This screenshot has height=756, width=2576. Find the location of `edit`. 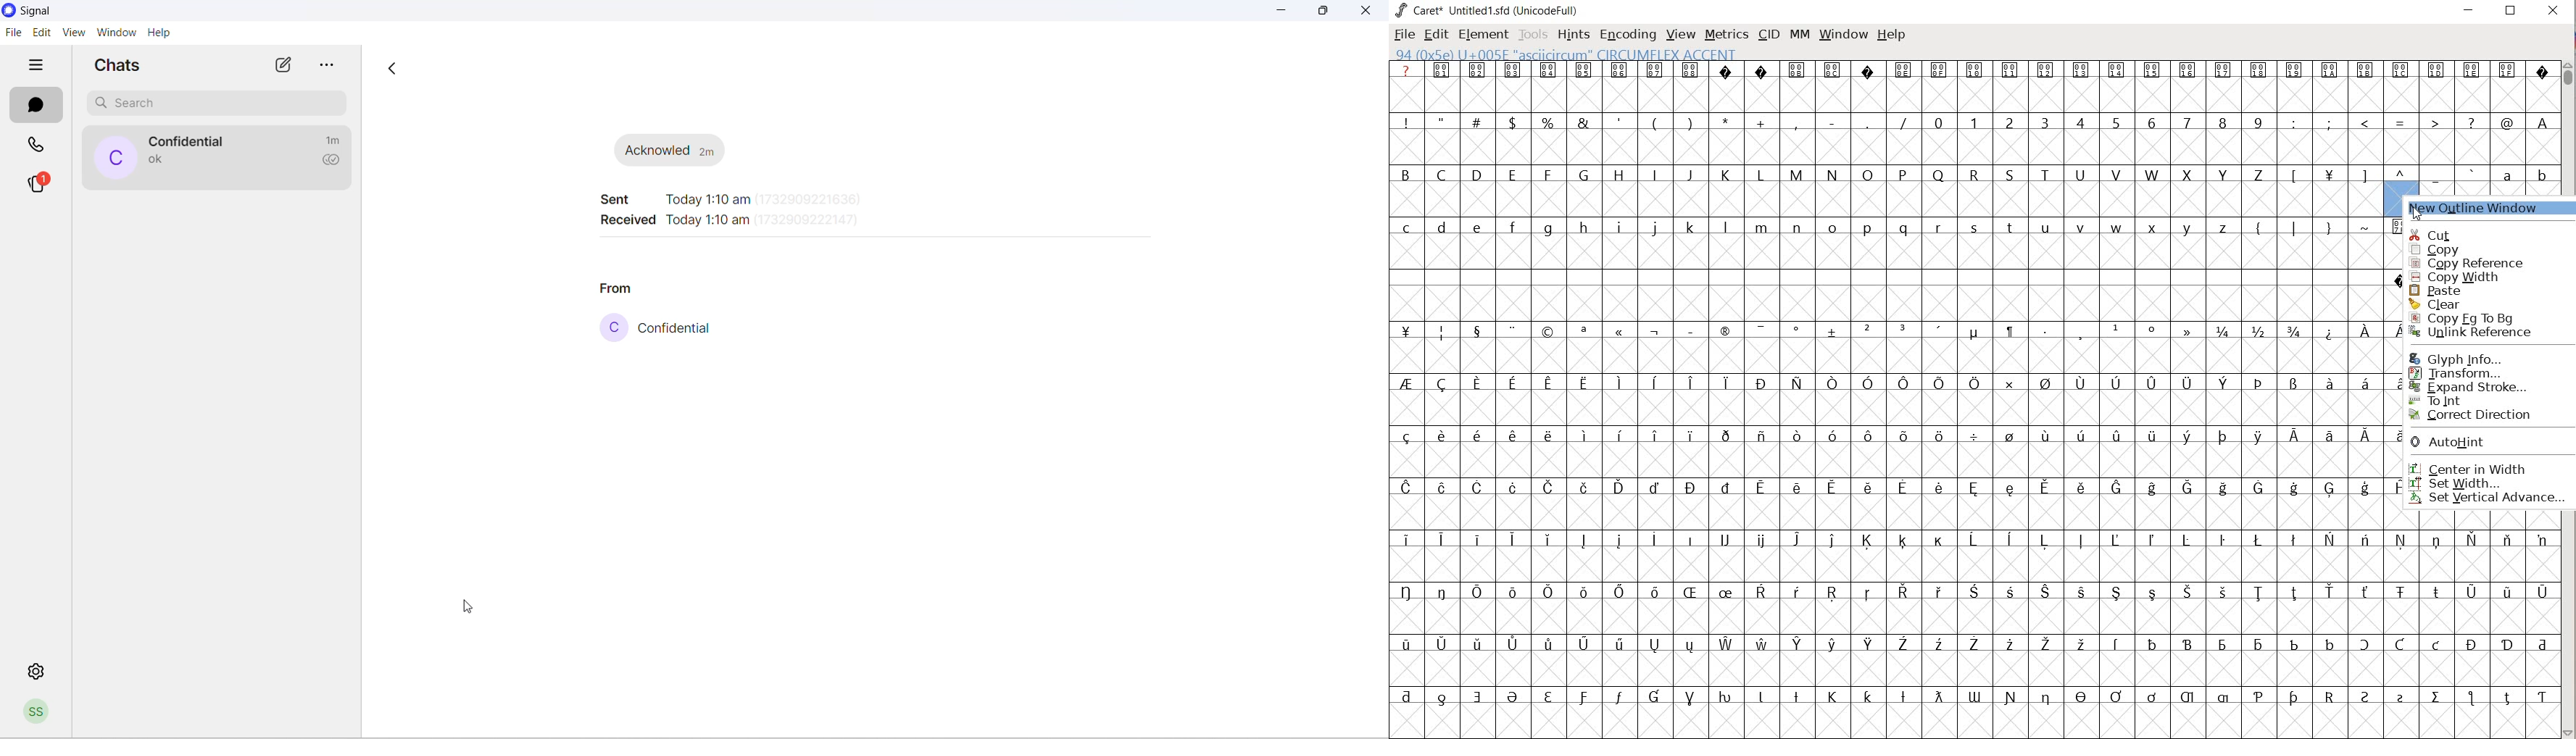

edit is located at coordinates (41, 33).